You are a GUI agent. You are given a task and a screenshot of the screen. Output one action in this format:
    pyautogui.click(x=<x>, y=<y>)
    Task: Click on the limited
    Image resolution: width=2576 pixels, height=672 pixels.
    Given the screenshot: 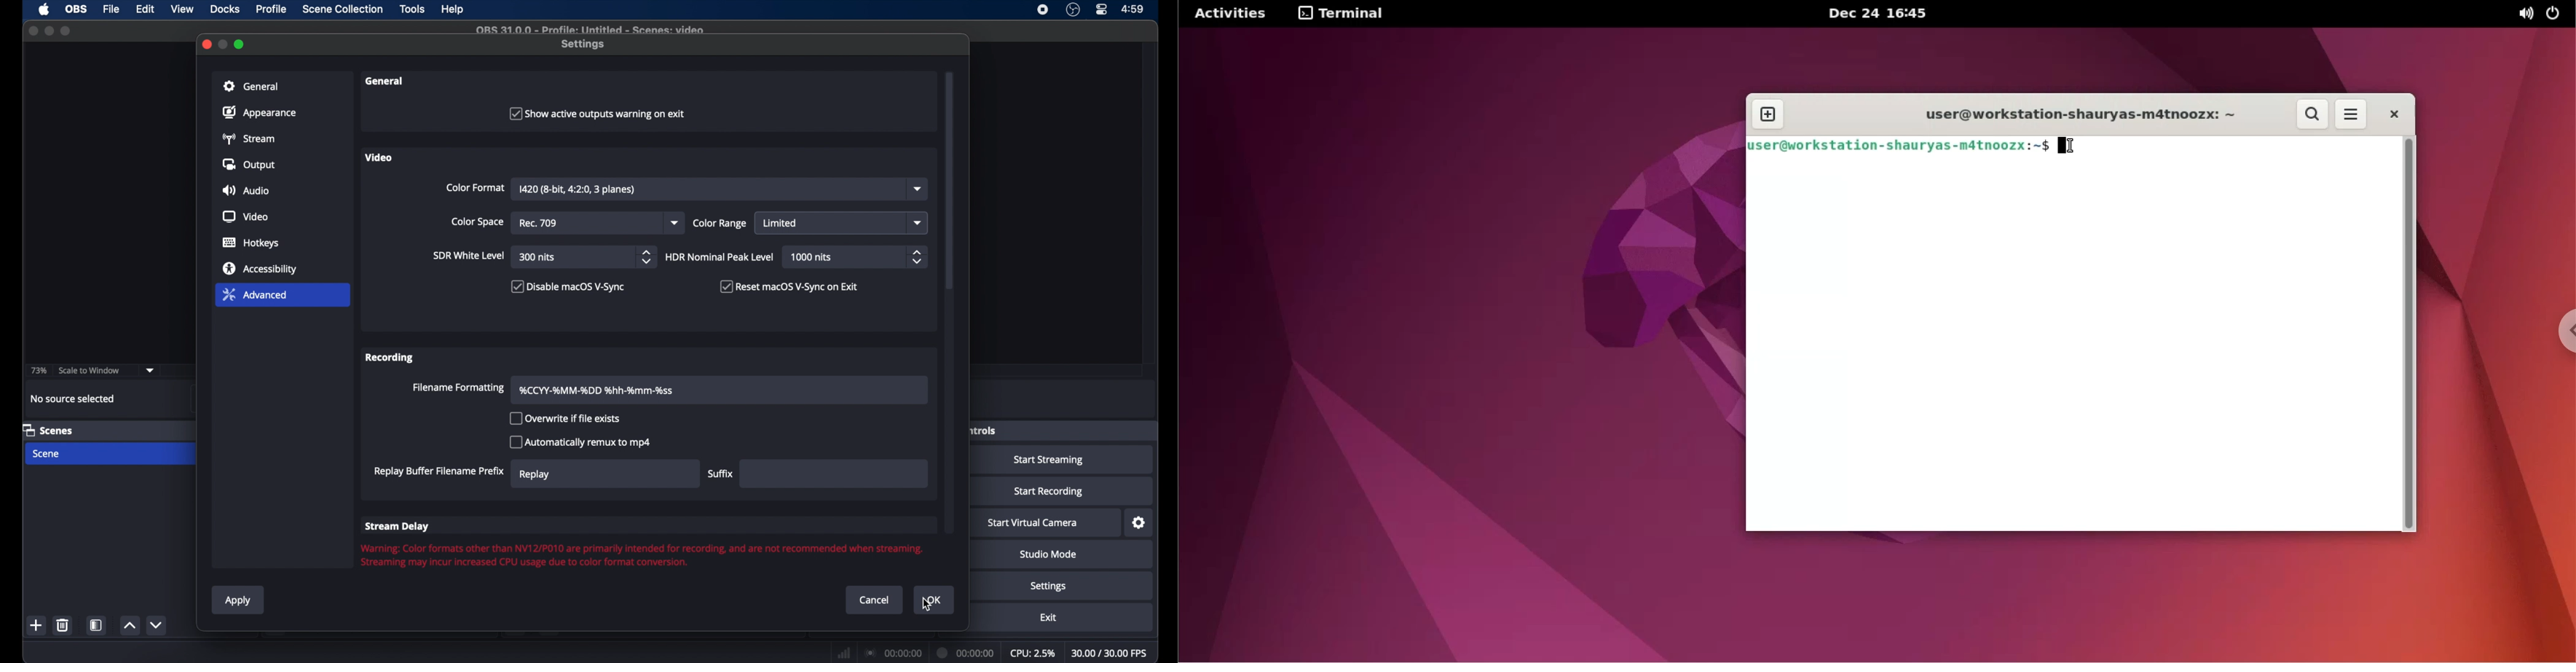 What is the action you would take?
    pyautogui.click(x=781, y=223)
    